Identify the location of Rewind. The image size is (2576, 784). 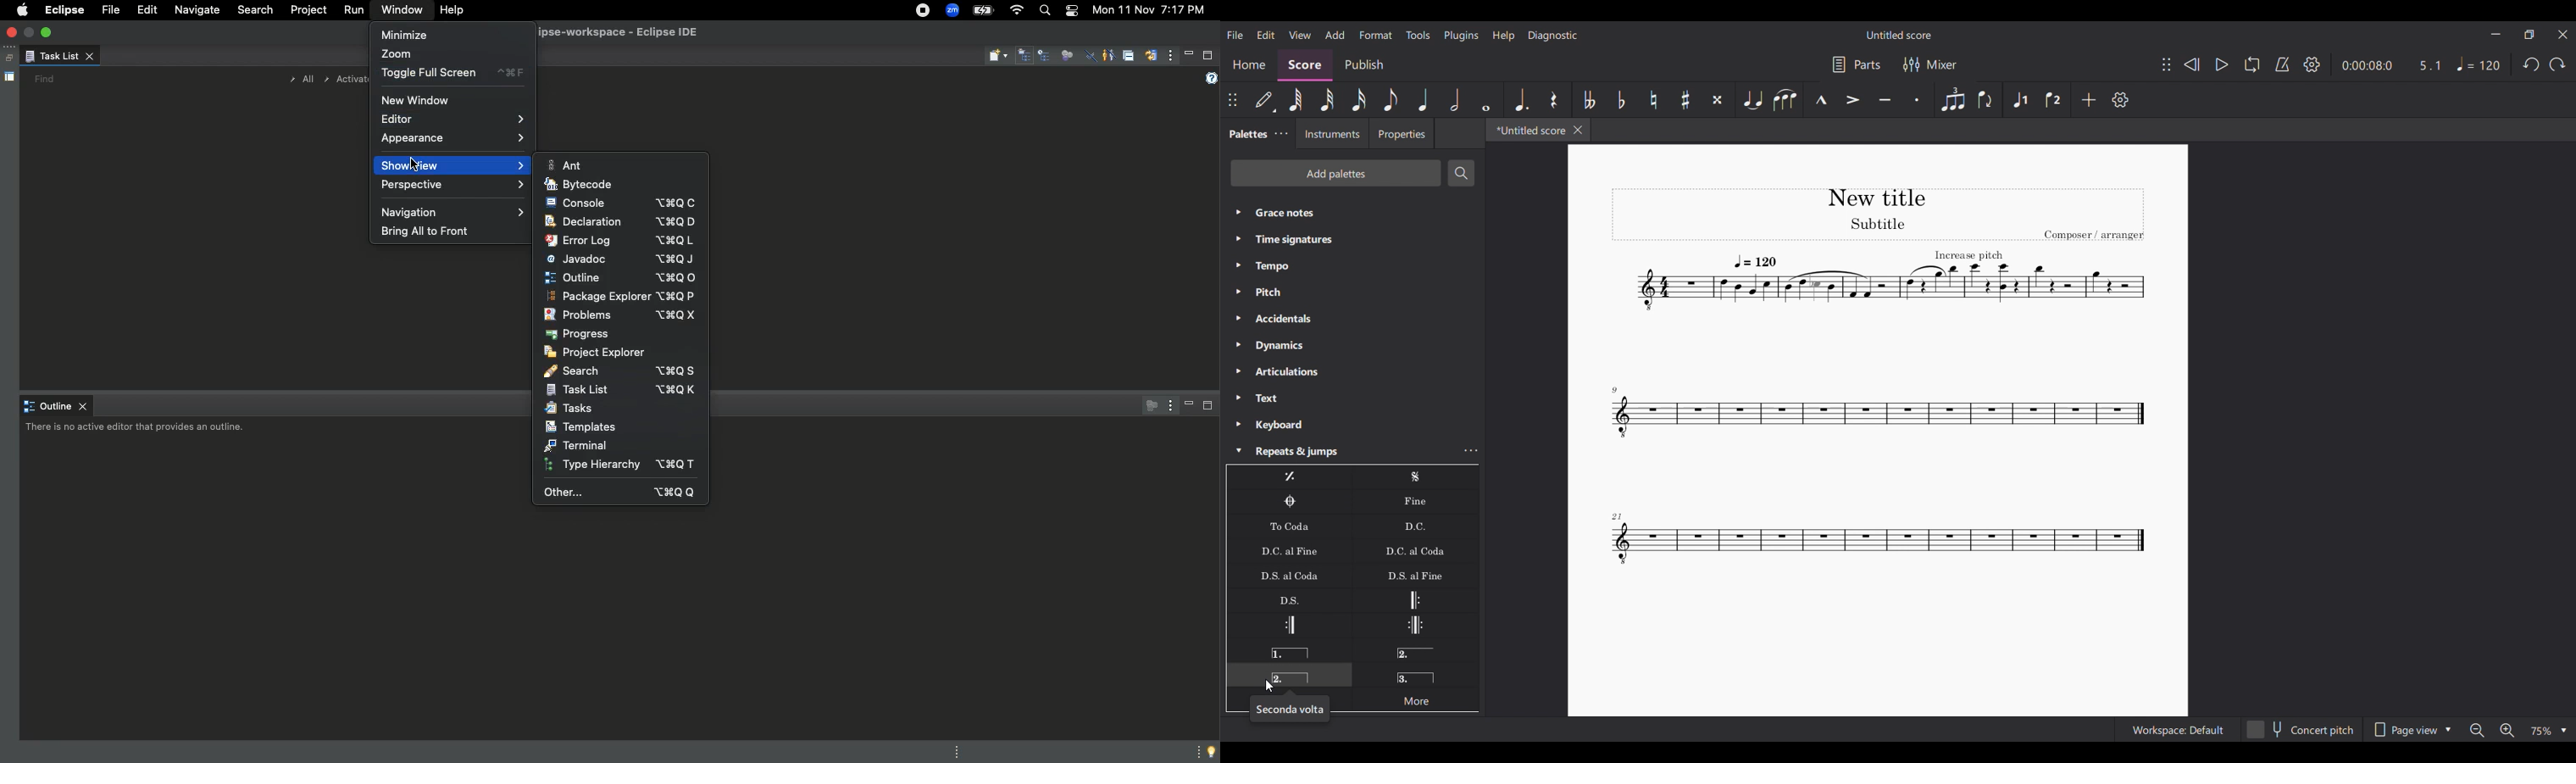
(2192, 65).